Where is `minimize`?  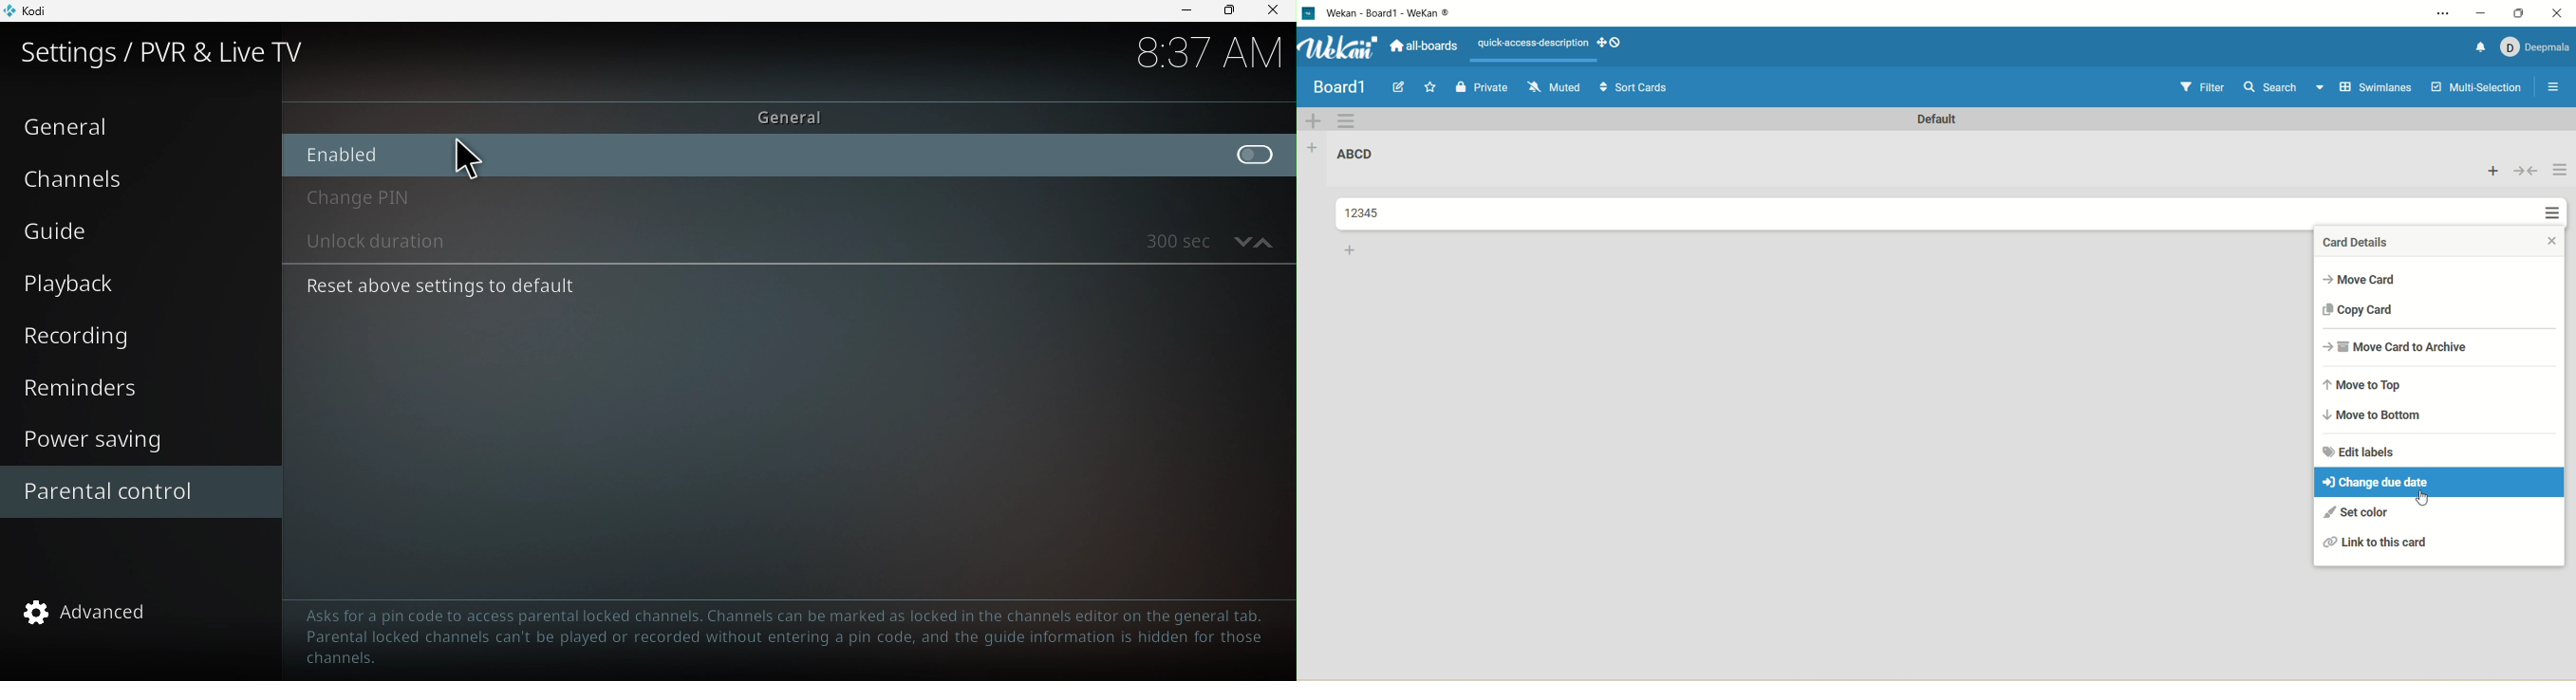
minimize is located at coordinates (2483, 15).